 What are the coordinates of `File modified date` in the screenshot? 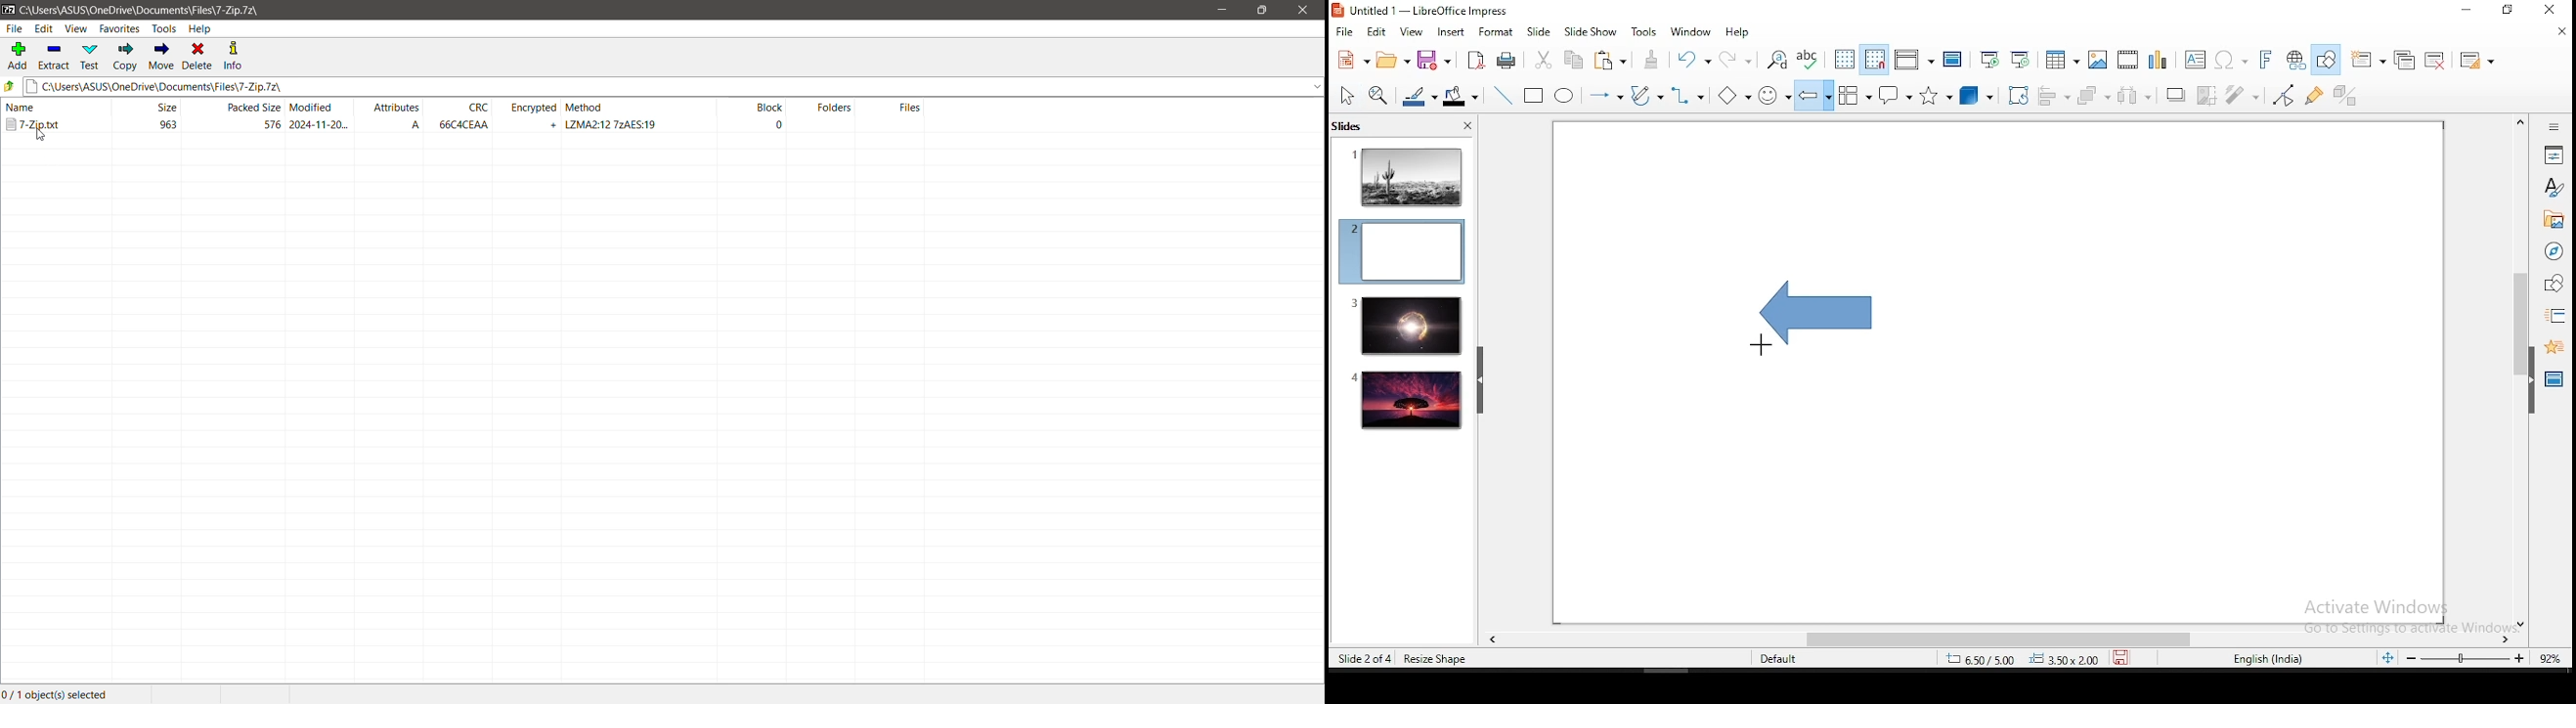 It's located at (320, 116).